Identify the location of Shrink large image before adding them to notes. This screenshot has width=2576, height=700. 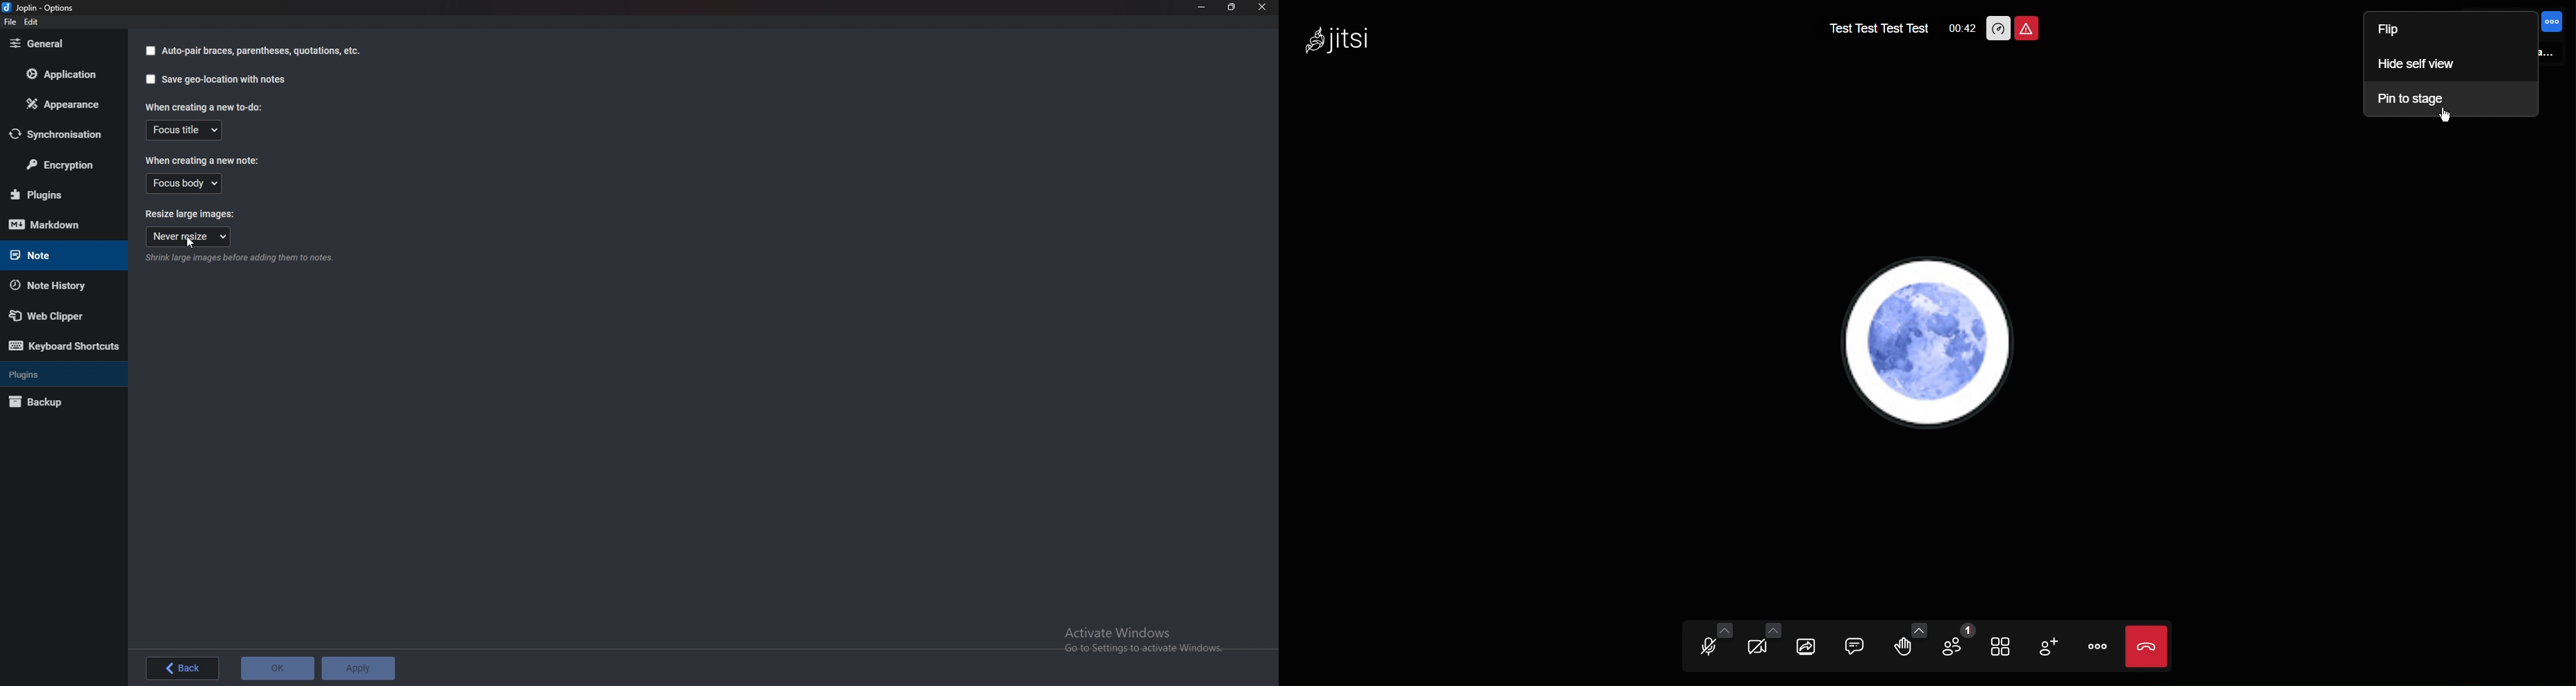
(239, 258).